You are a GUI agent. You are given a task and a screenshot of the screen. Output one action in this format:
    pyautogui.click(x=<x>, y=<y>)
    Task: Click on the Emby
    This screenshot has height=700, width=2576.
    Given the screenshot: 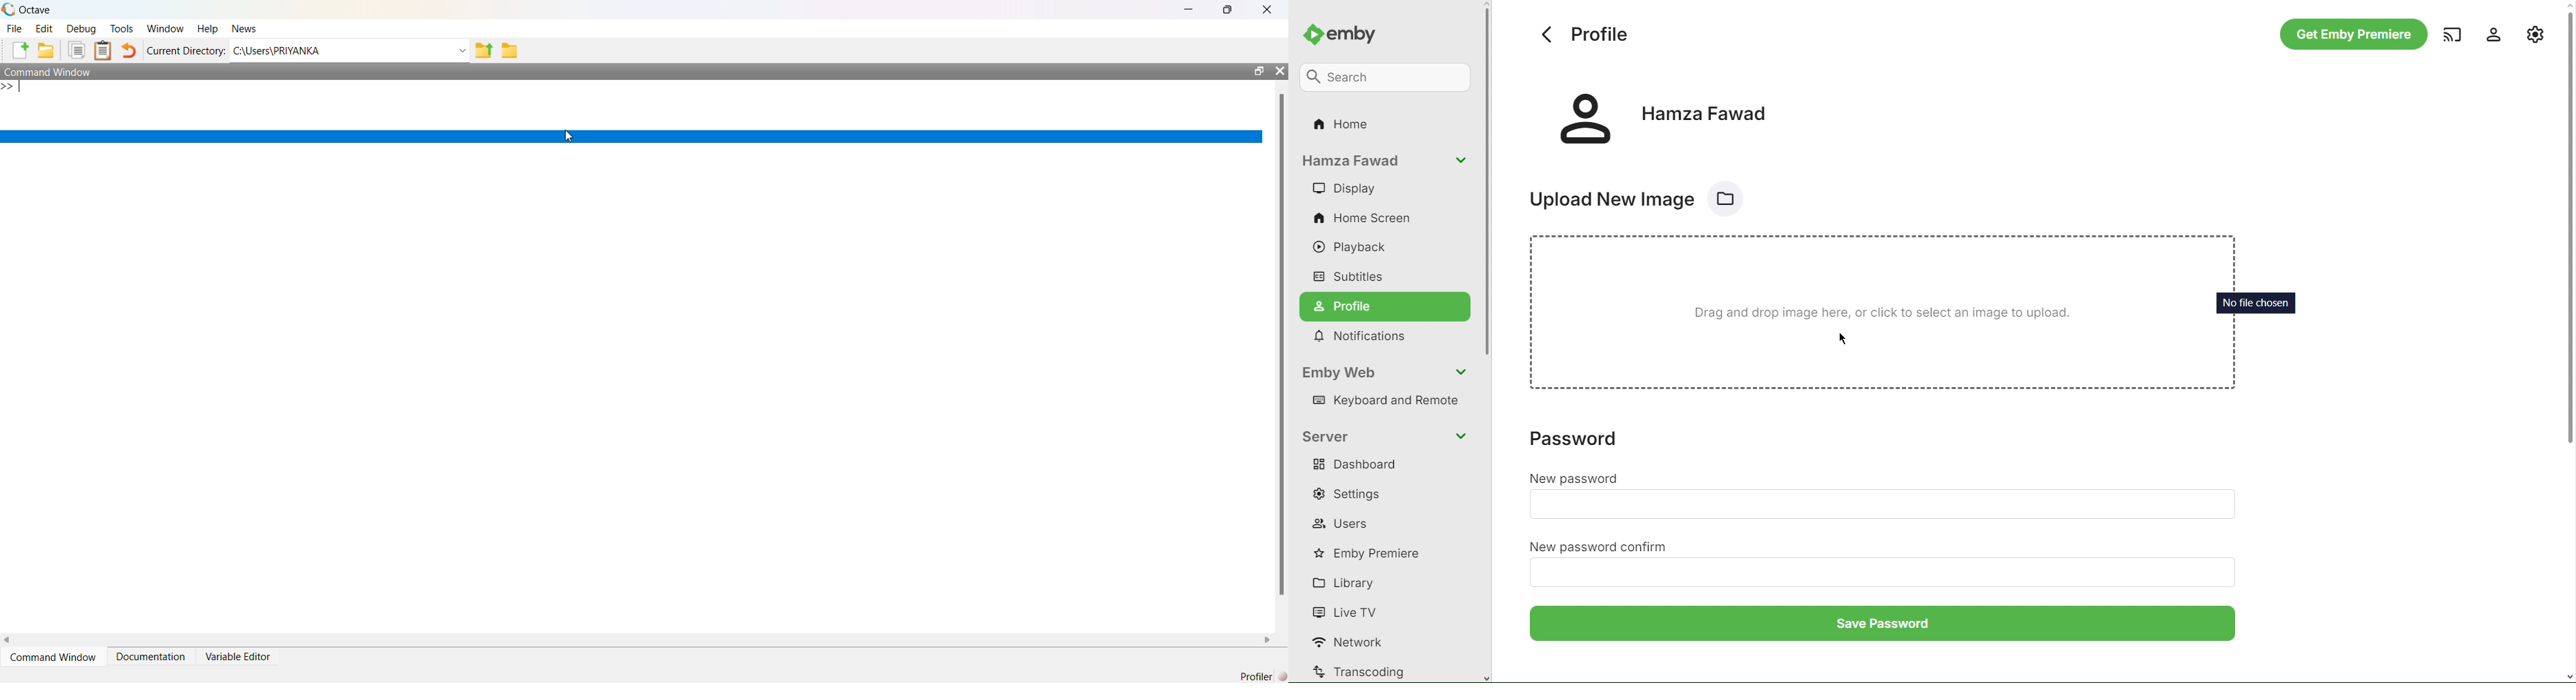 What is the action you would take?
    pyautogui.click(x=1346, y=32)
    